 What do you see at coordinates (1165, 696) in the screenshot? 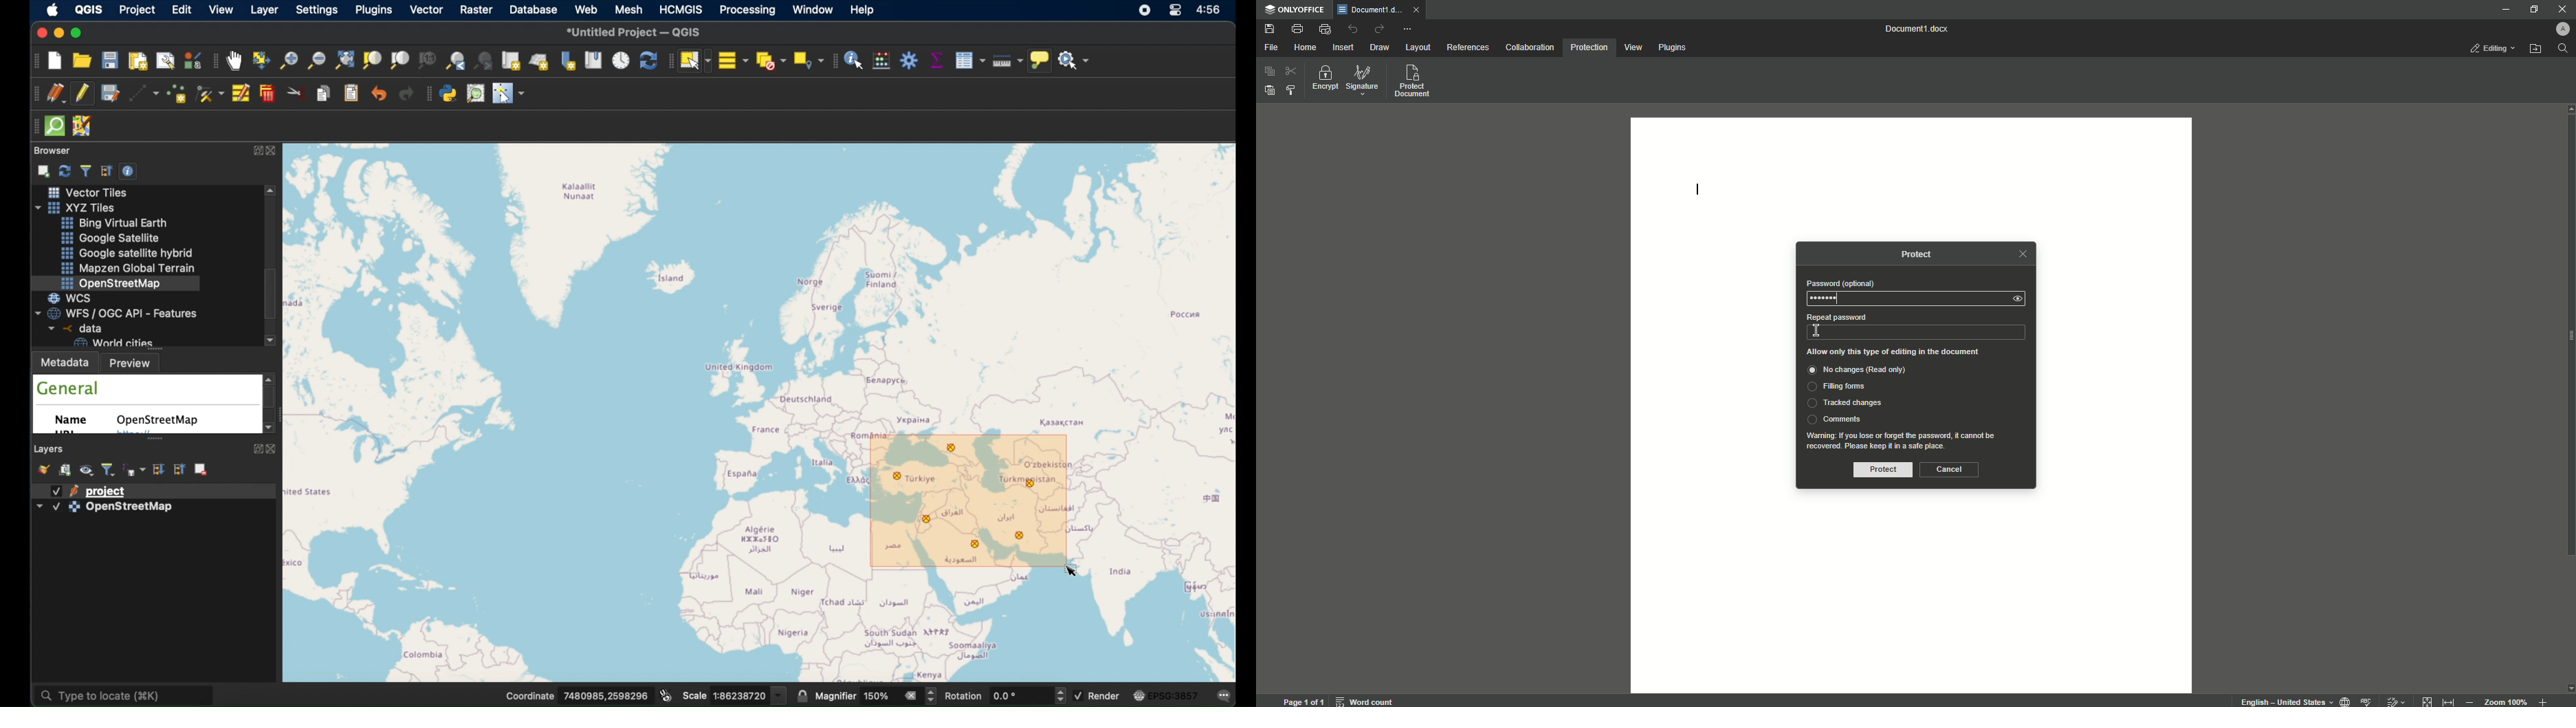
I see `current csr` at bounding box center [1165, 696].